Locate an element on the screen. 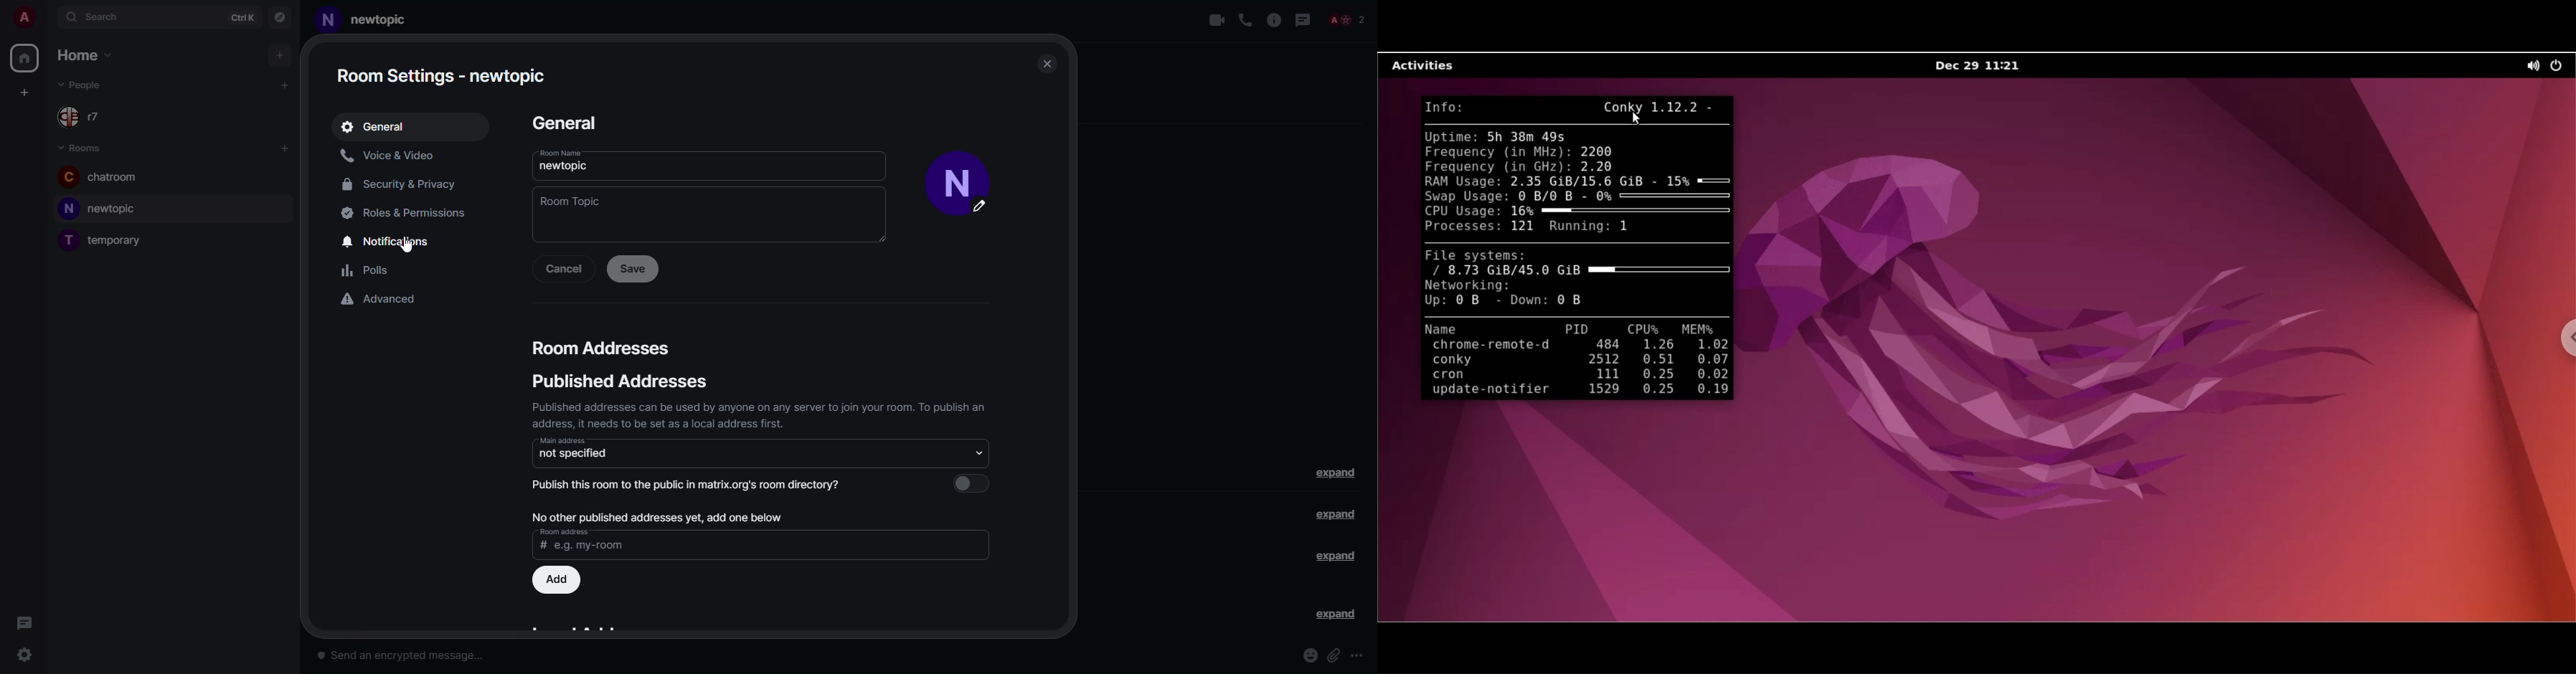 This screenshot has width=2576, height=700. save is located at coordinates (633, 267).